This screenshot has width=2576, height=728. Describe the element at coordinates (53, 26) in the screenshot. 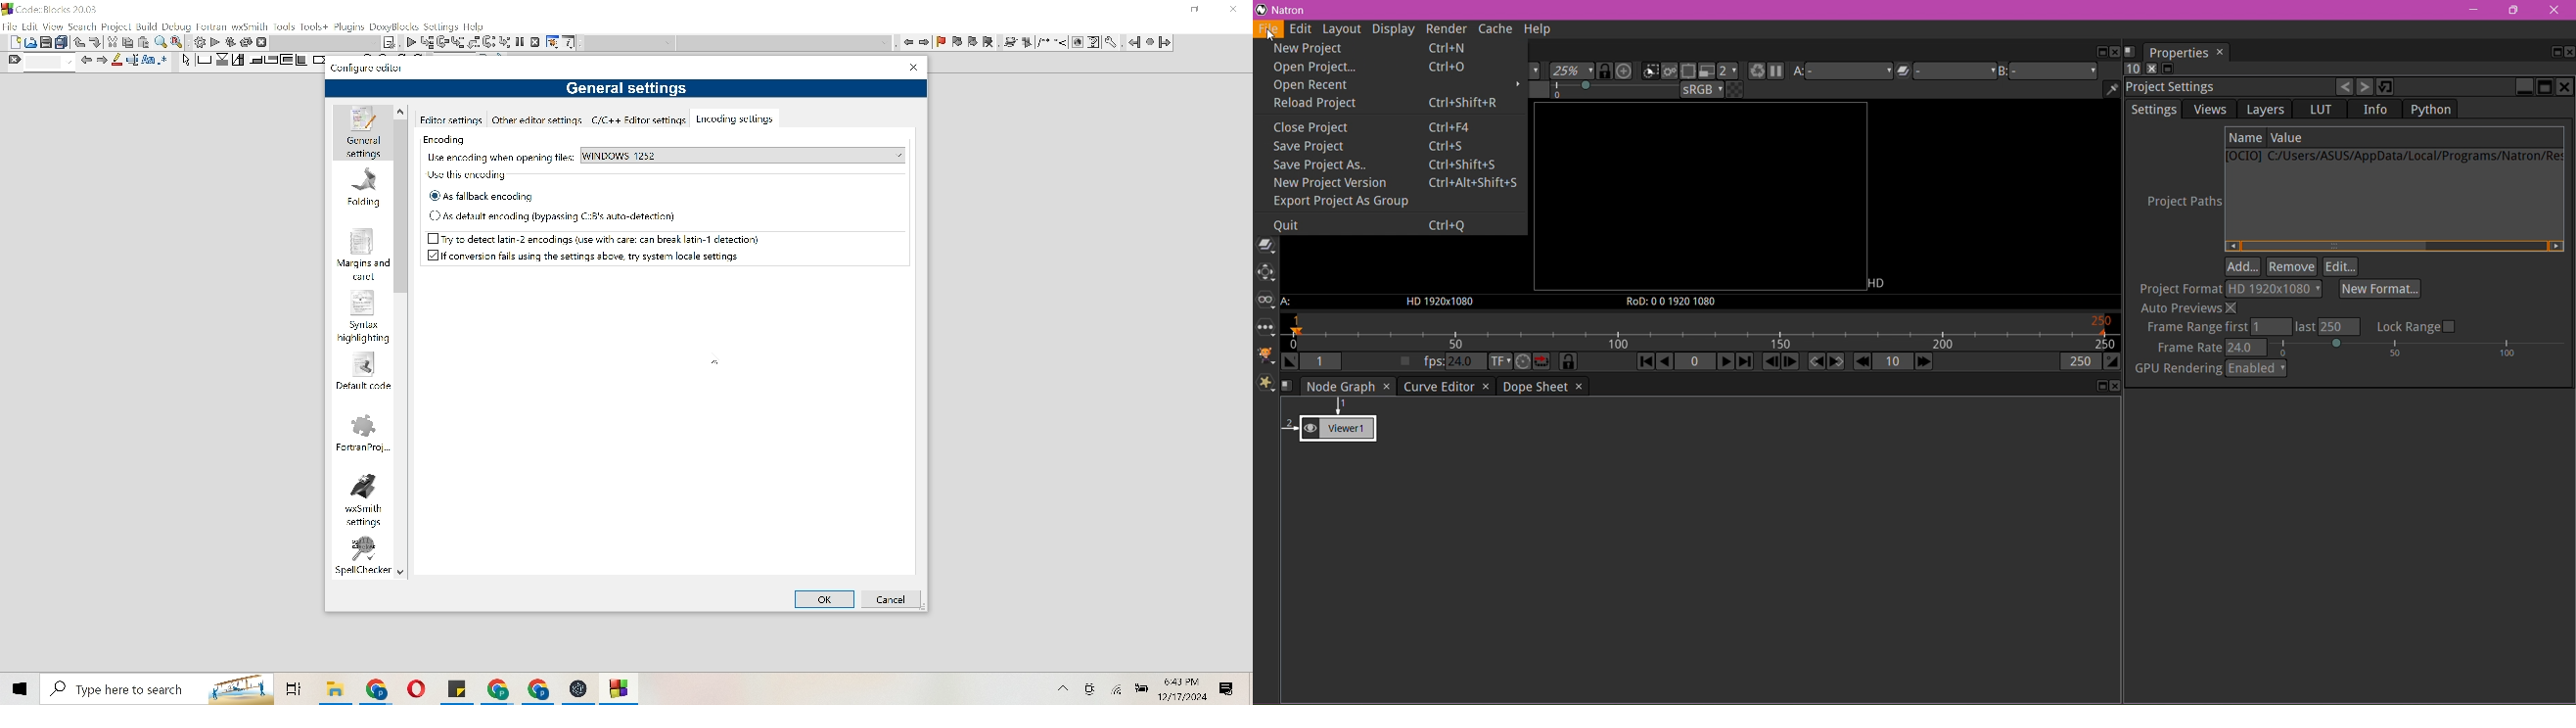

I see `View` at that location.